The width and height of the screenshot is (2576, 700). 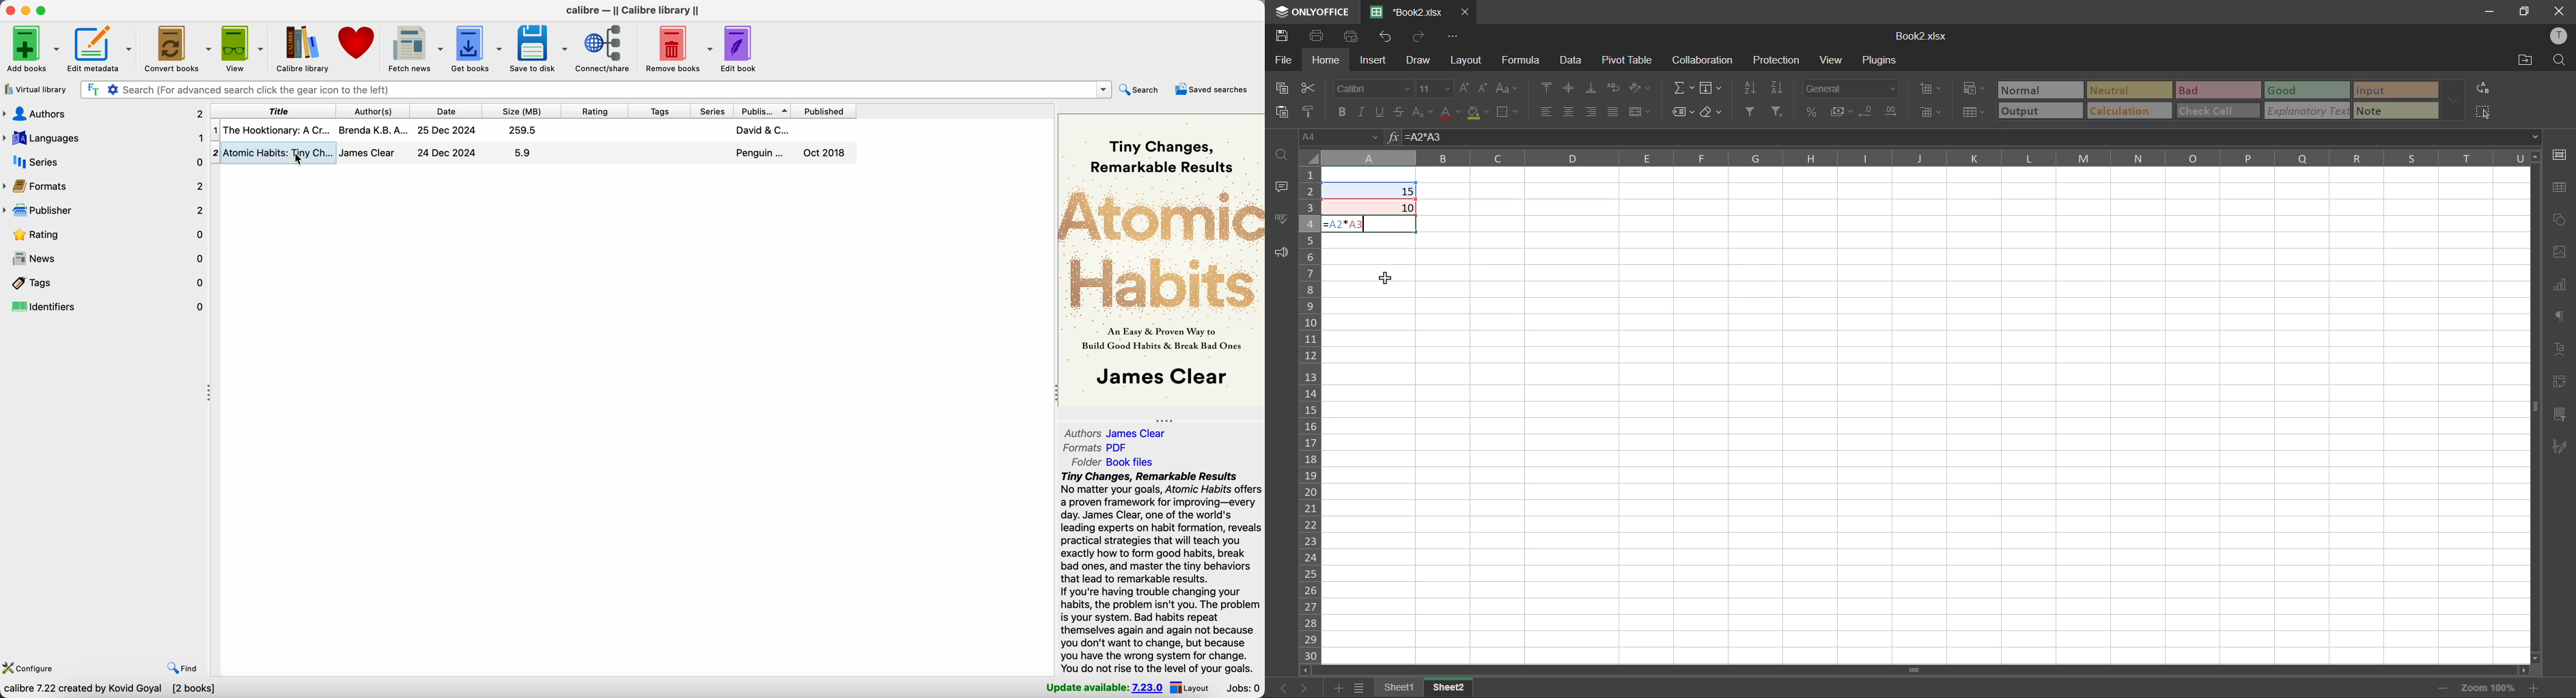 I want to click on output, so click(x=2041, y=110).